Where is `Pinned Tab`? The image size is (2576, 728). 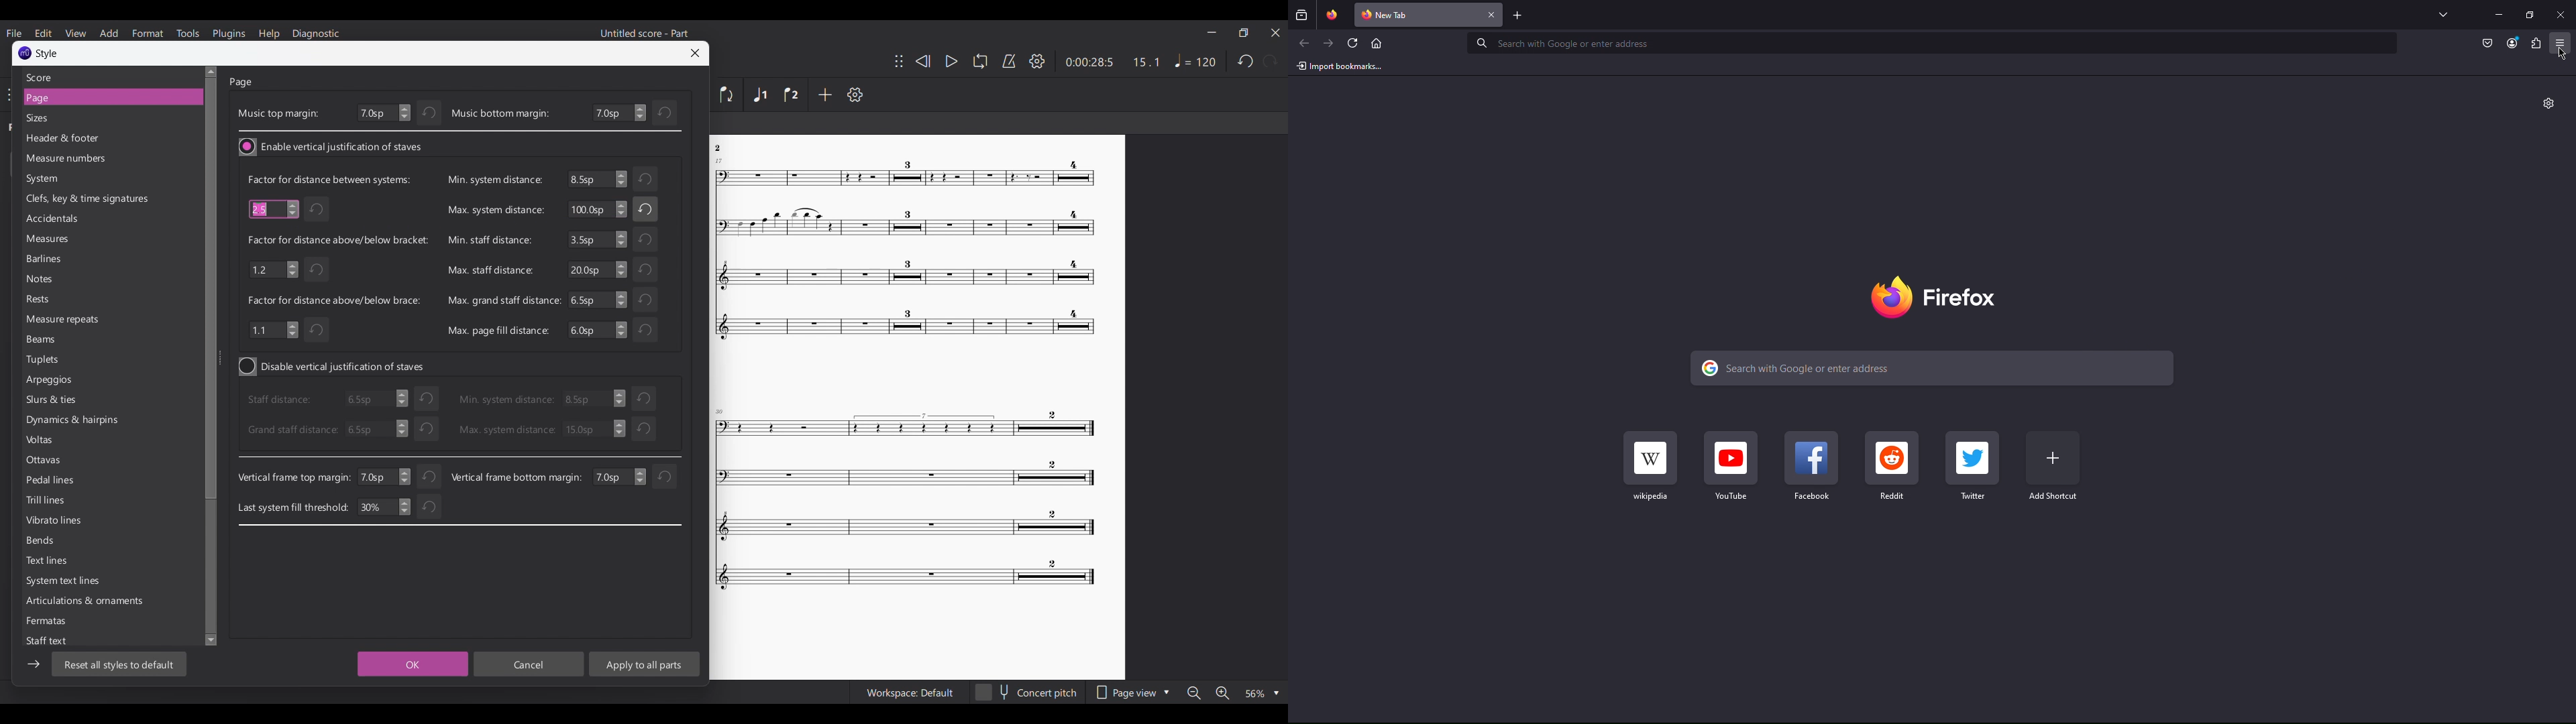 Pinned Tab is located at coordinates (1332, 15).